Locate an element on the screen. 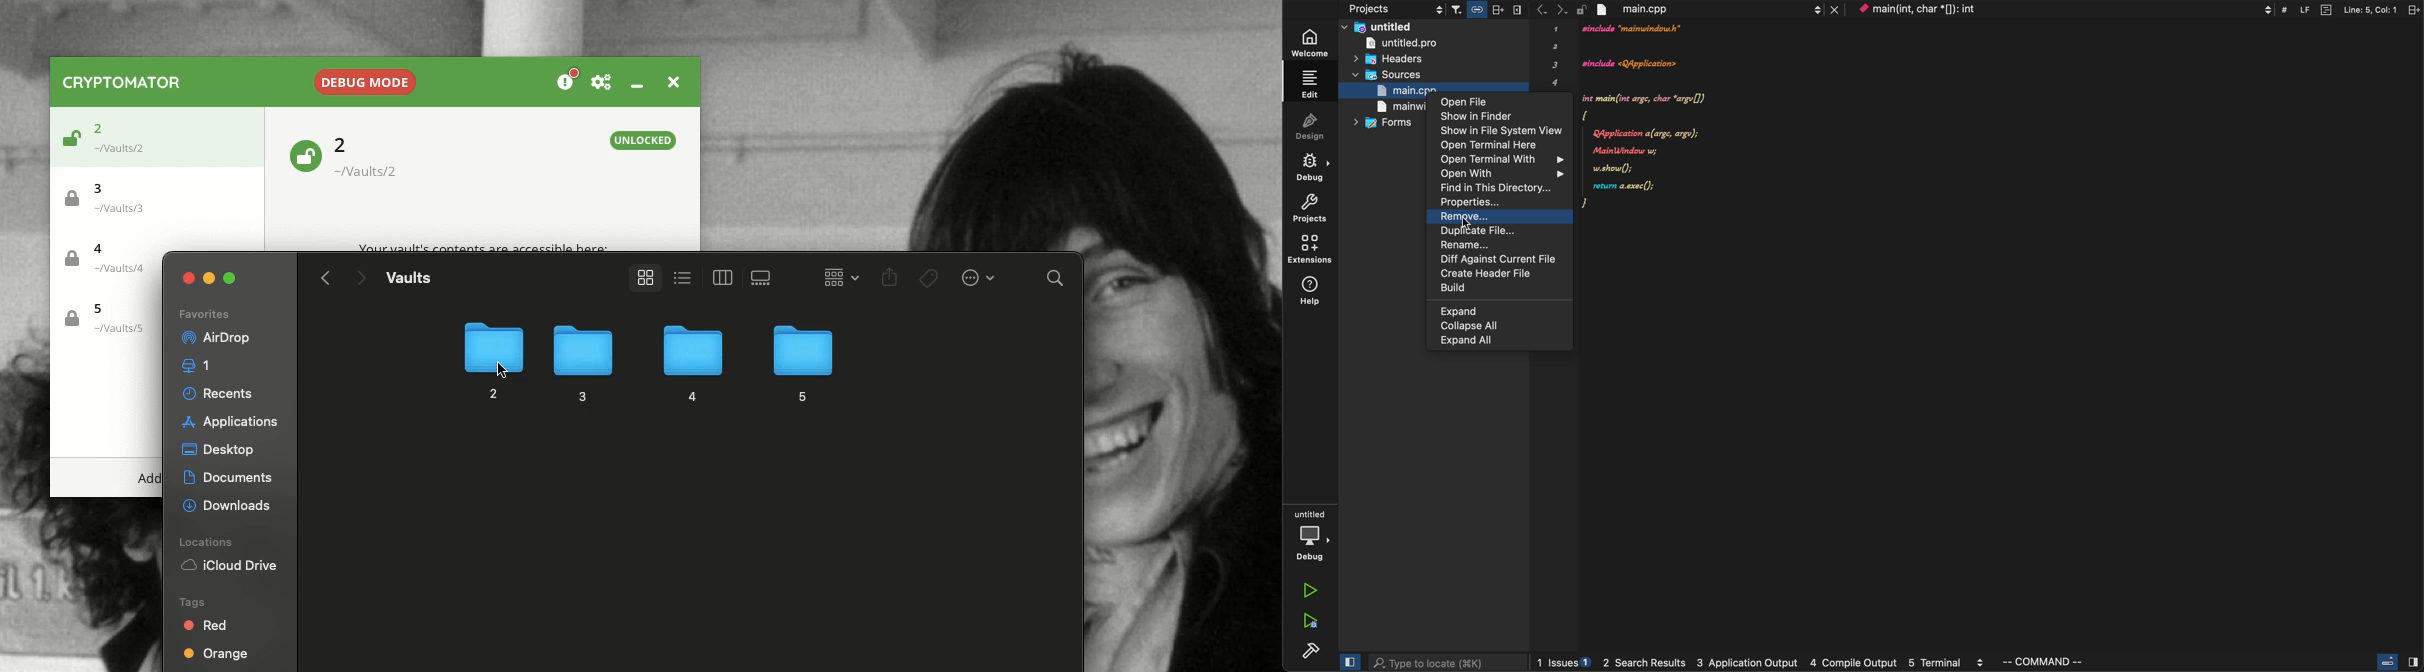 This screenshot has height=672, width=2436. build is located at coordinates (1491, 288).